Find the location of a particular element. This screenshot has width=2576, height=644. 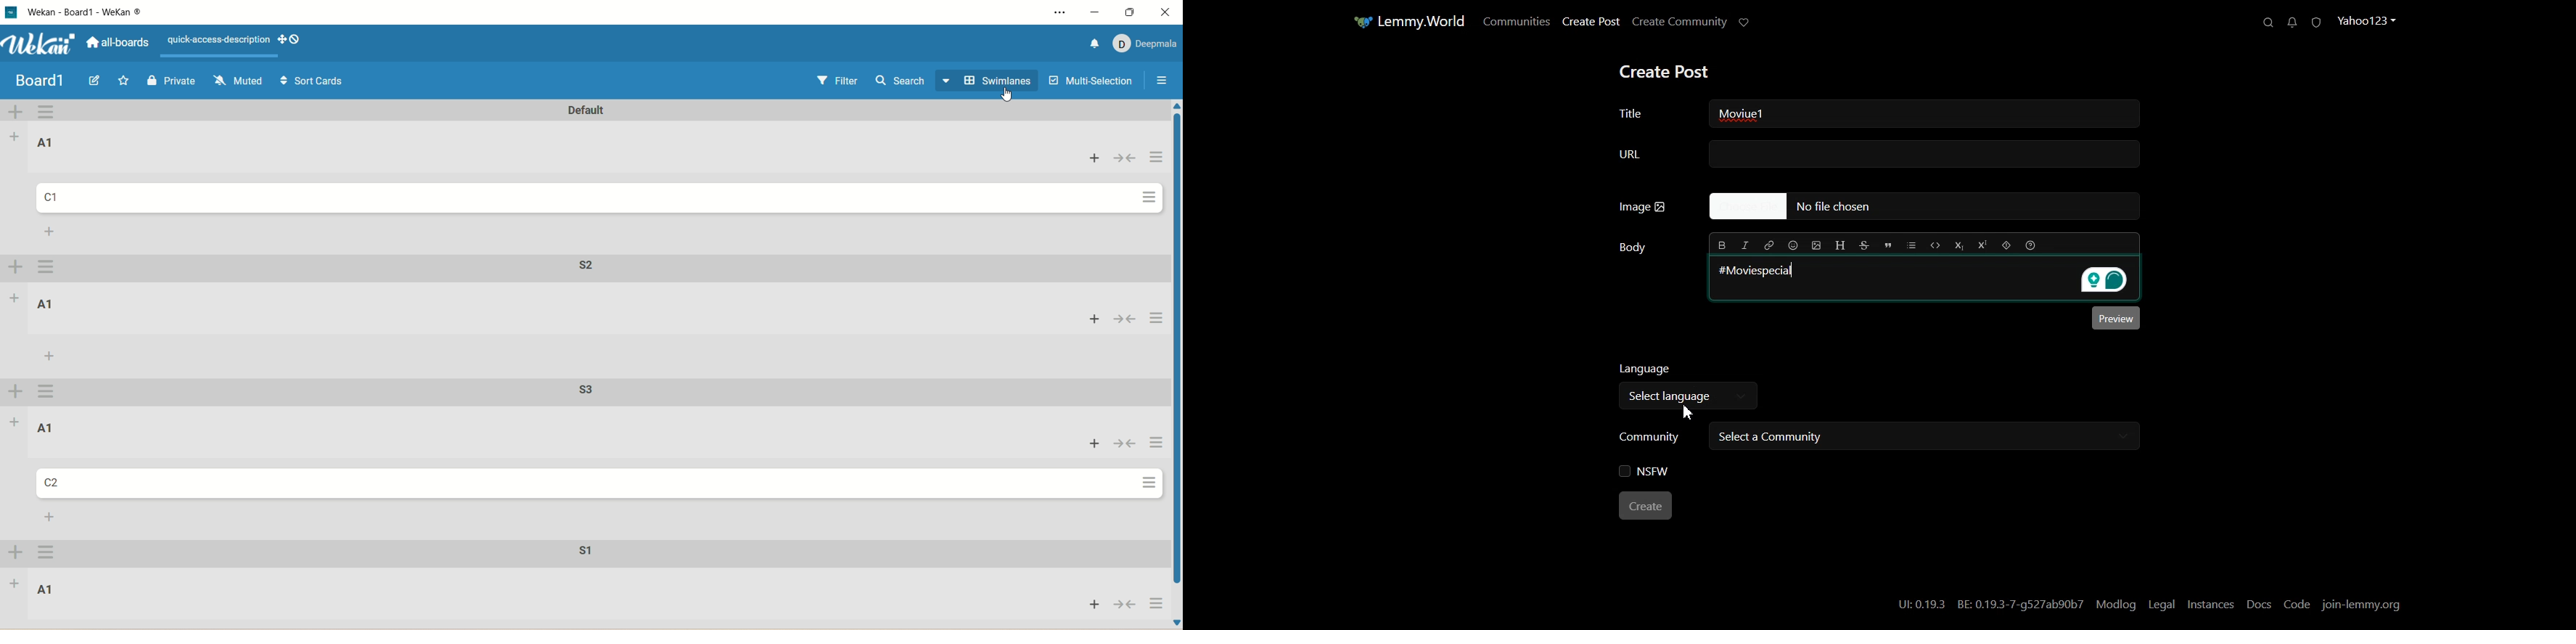

favorite is located at coordinates (124, 81).